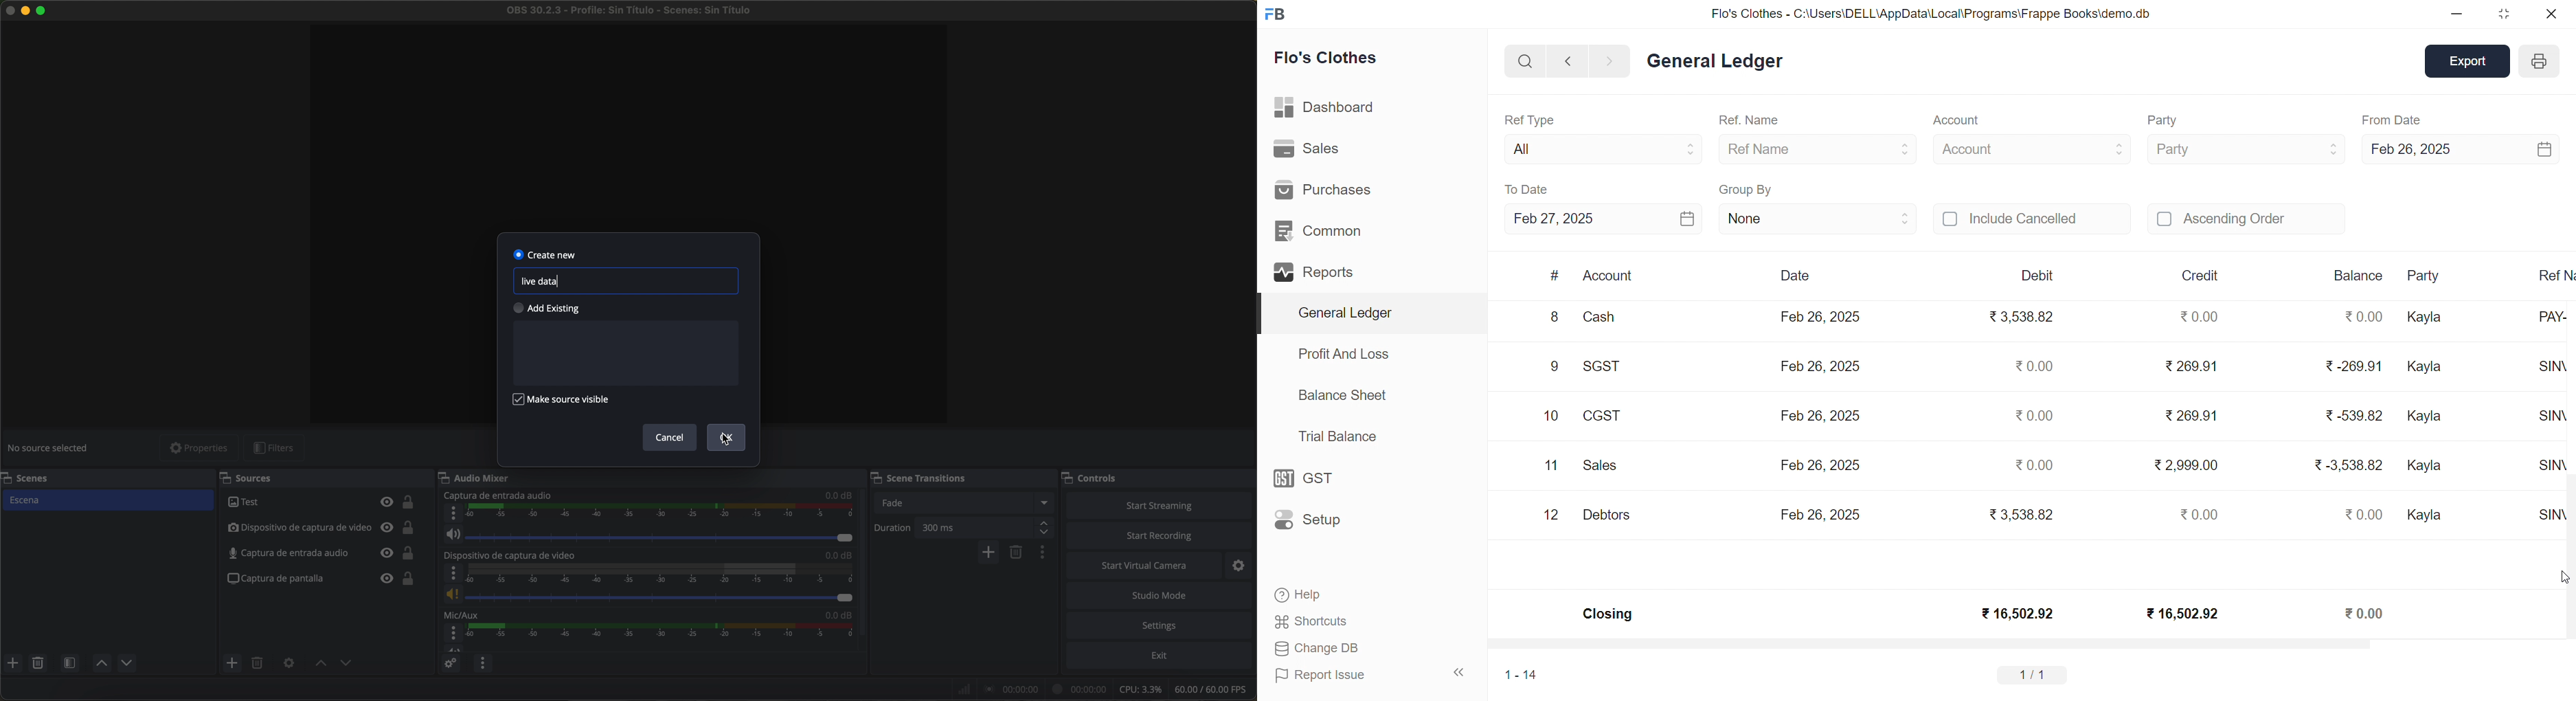 The image size is (2576, 728). Describe the element at coordinates (34, 478) in the screenshot. I see `scenes` at that location.